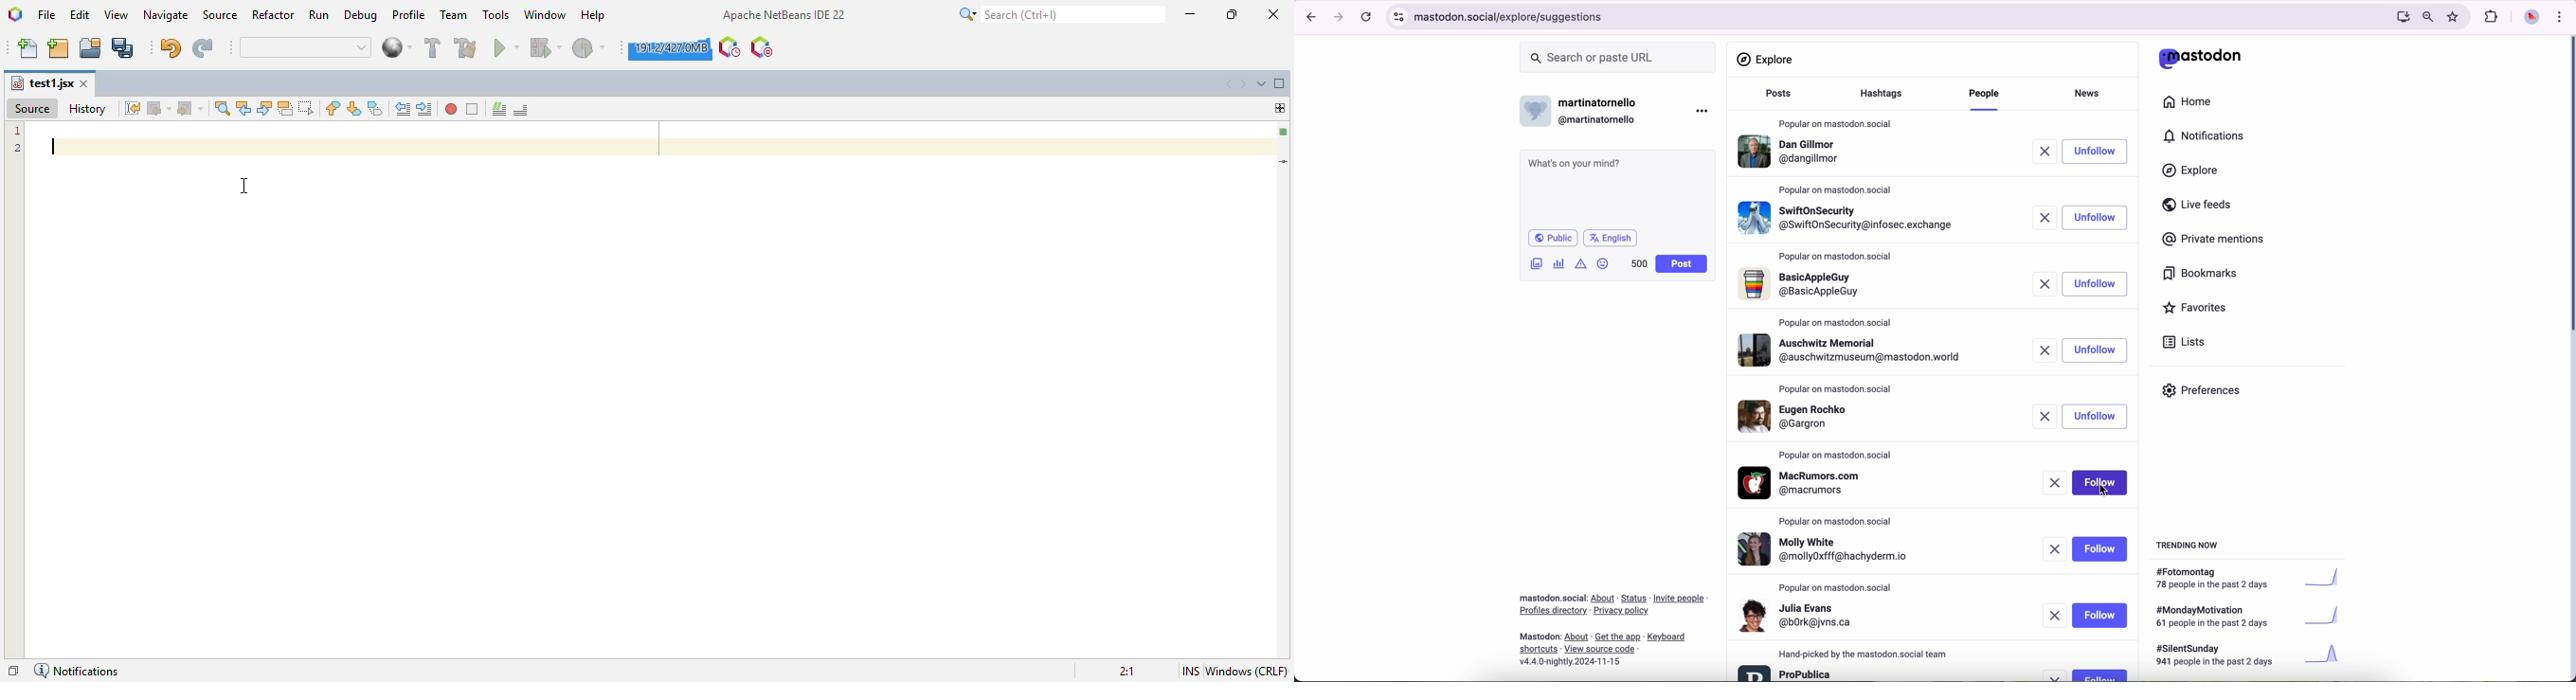  Describe the element at coordinates (1792, 153) in the screenshot. I see `profile` at that location.